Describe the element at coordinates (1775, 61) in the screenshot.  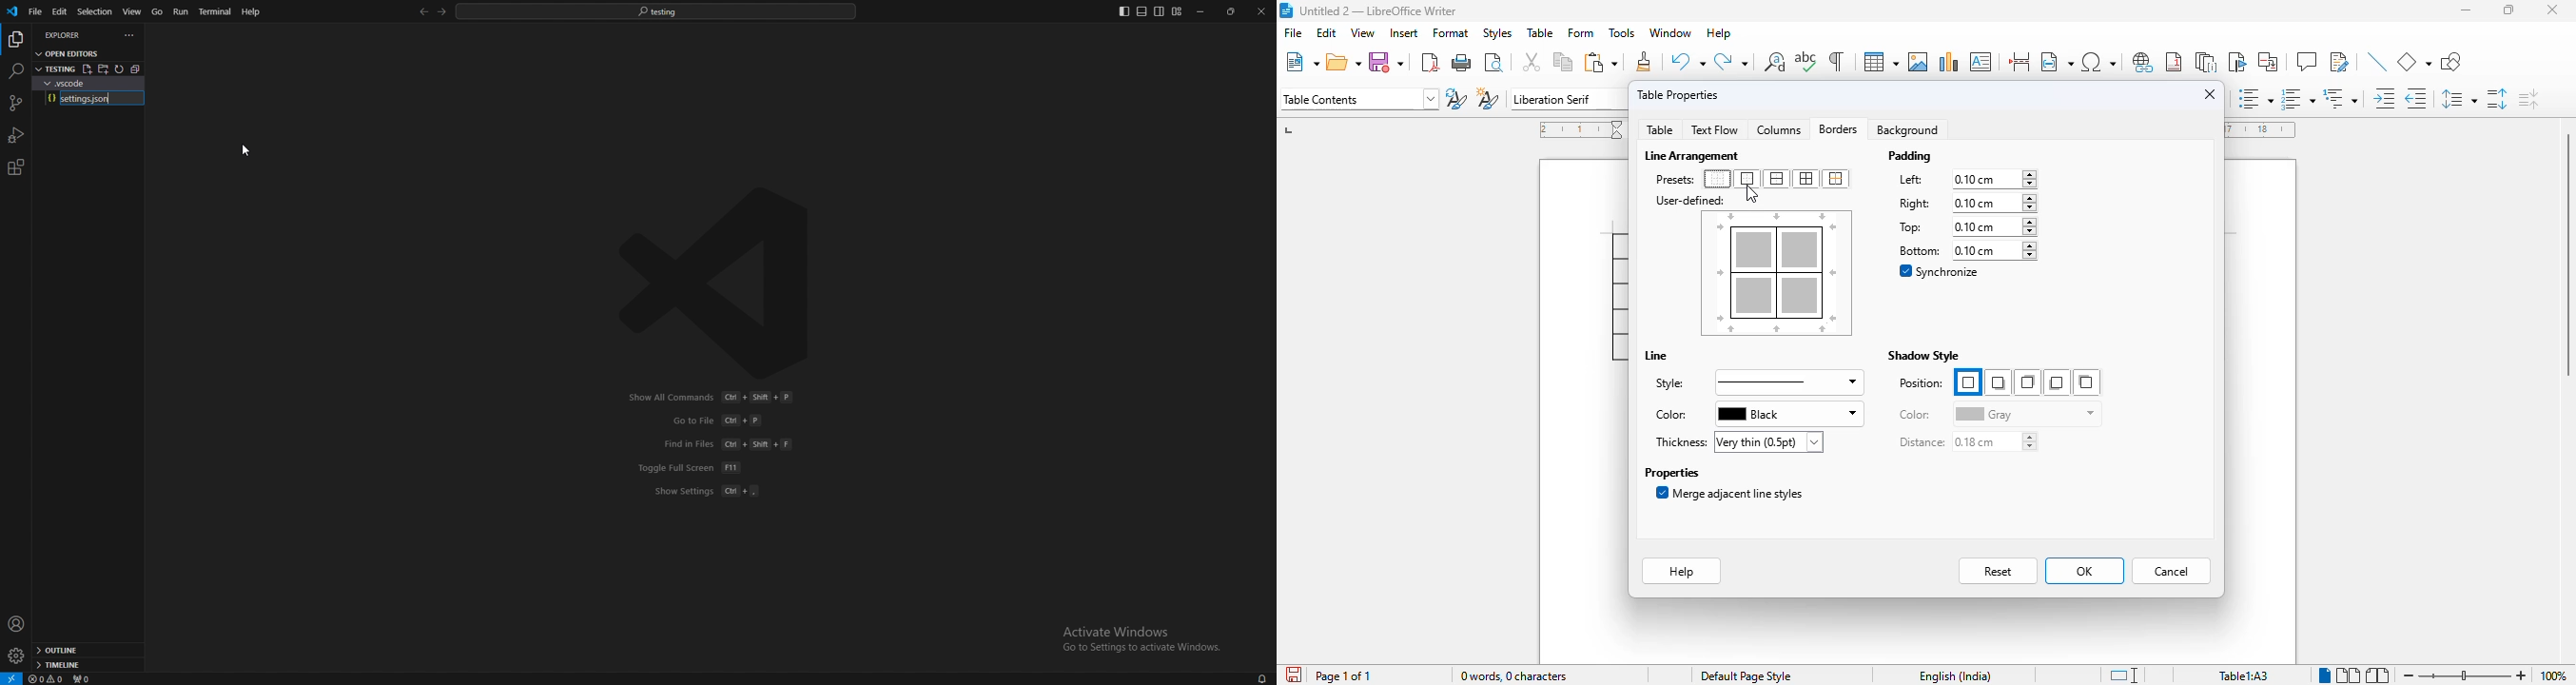
I see `find and replace` at that location.